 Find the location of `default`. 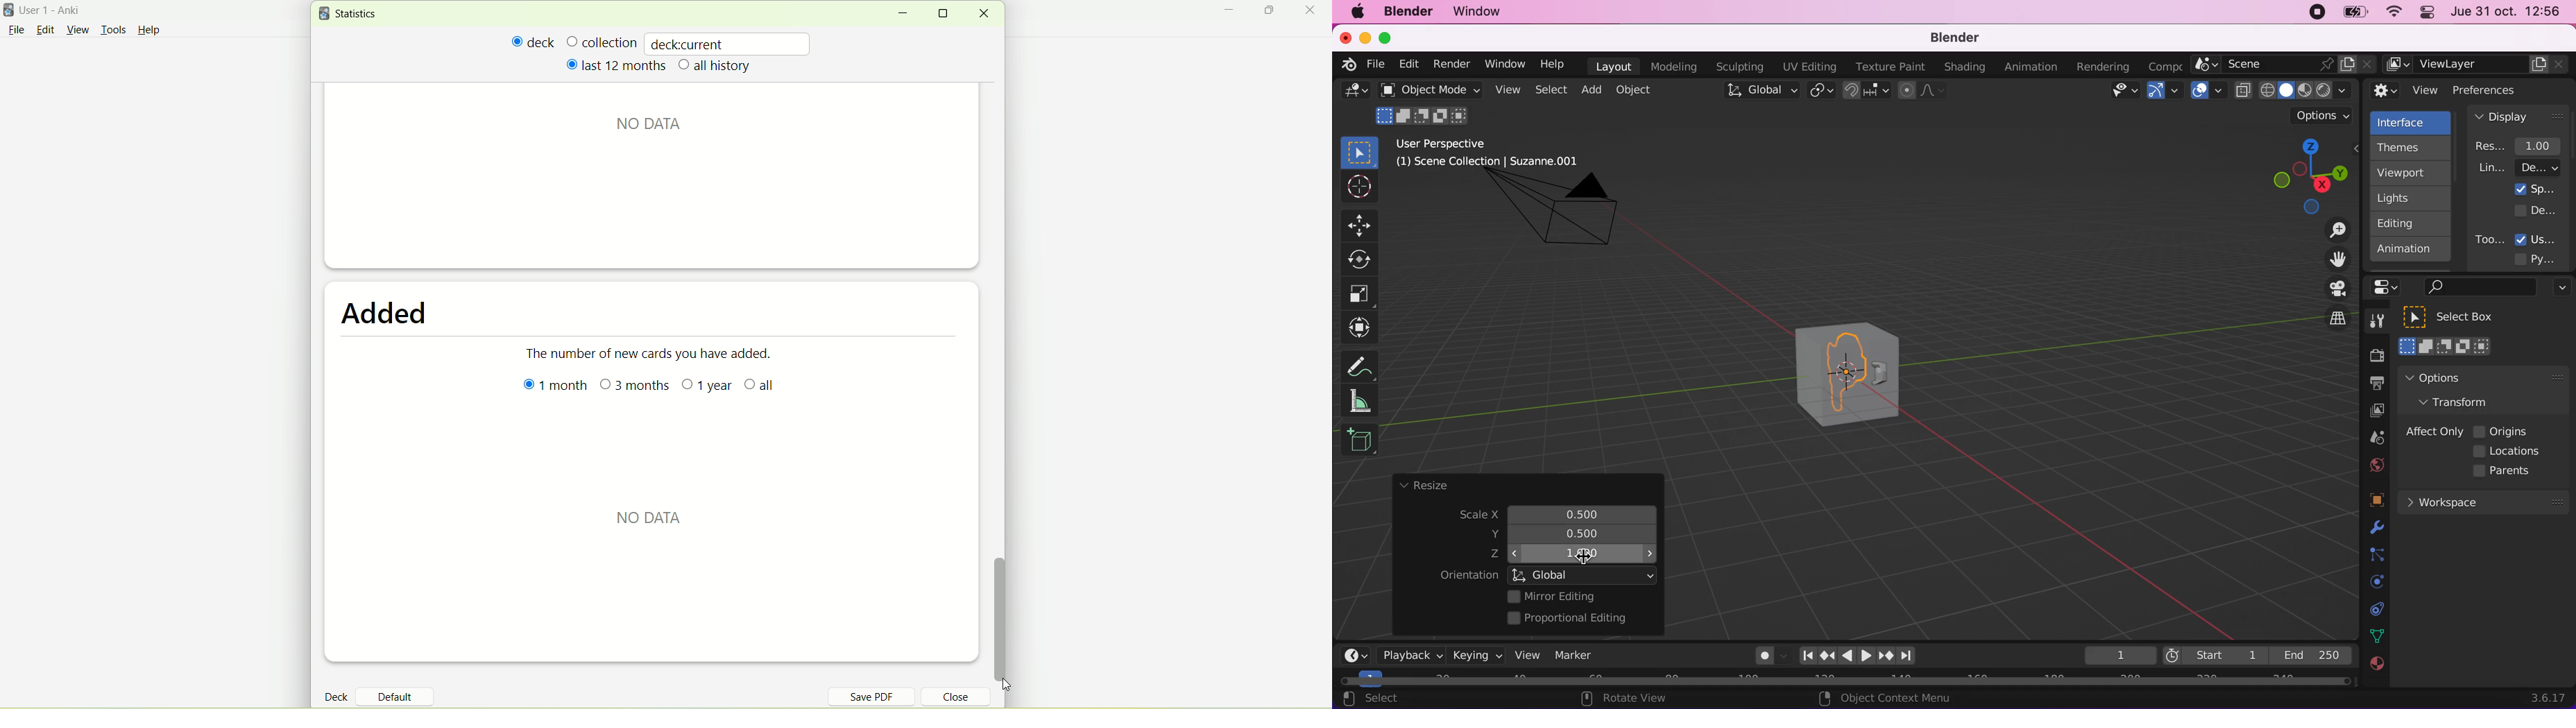

default is located at coordinates (400, 692).